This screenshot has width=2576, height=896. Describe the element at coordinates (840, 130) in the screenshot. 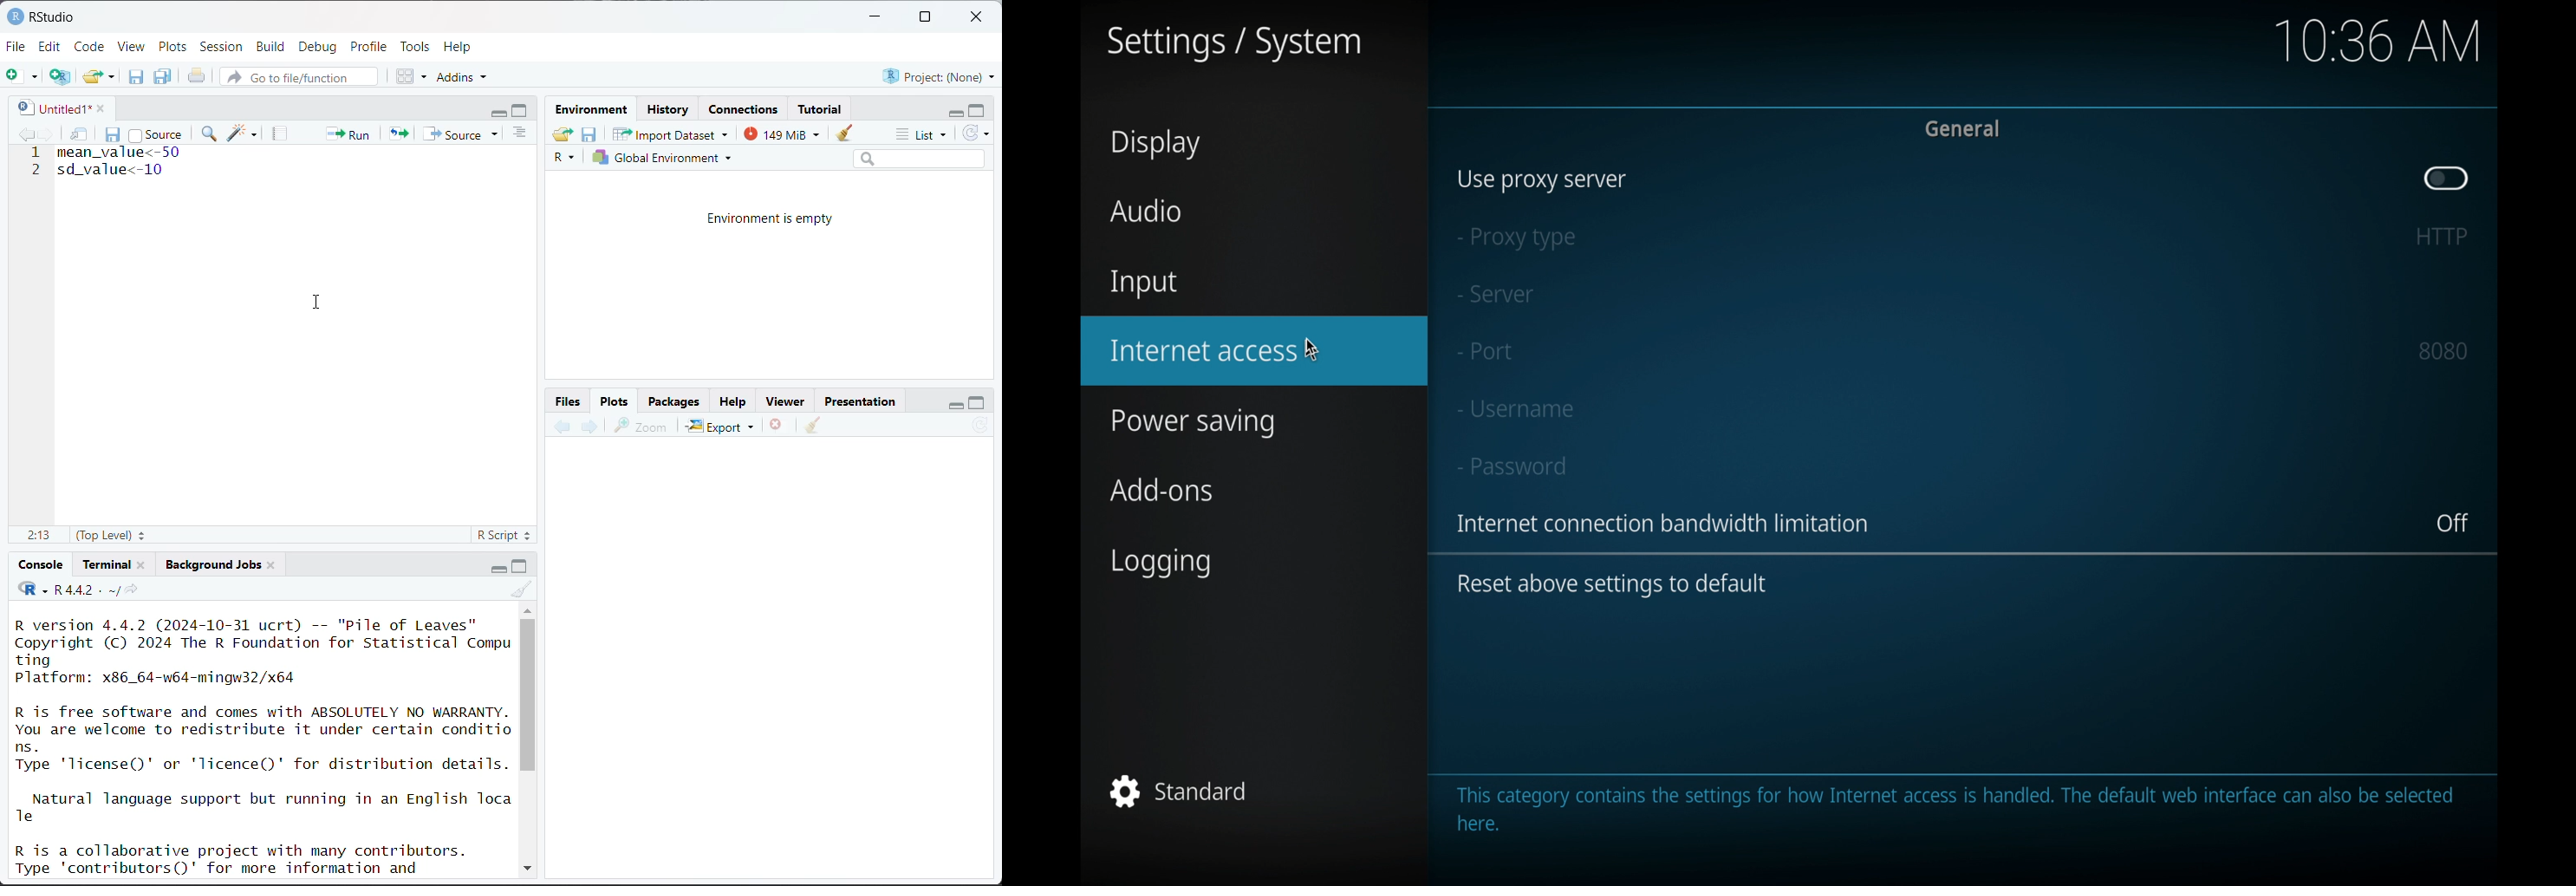

I see `clear objects from workspace` at that location.